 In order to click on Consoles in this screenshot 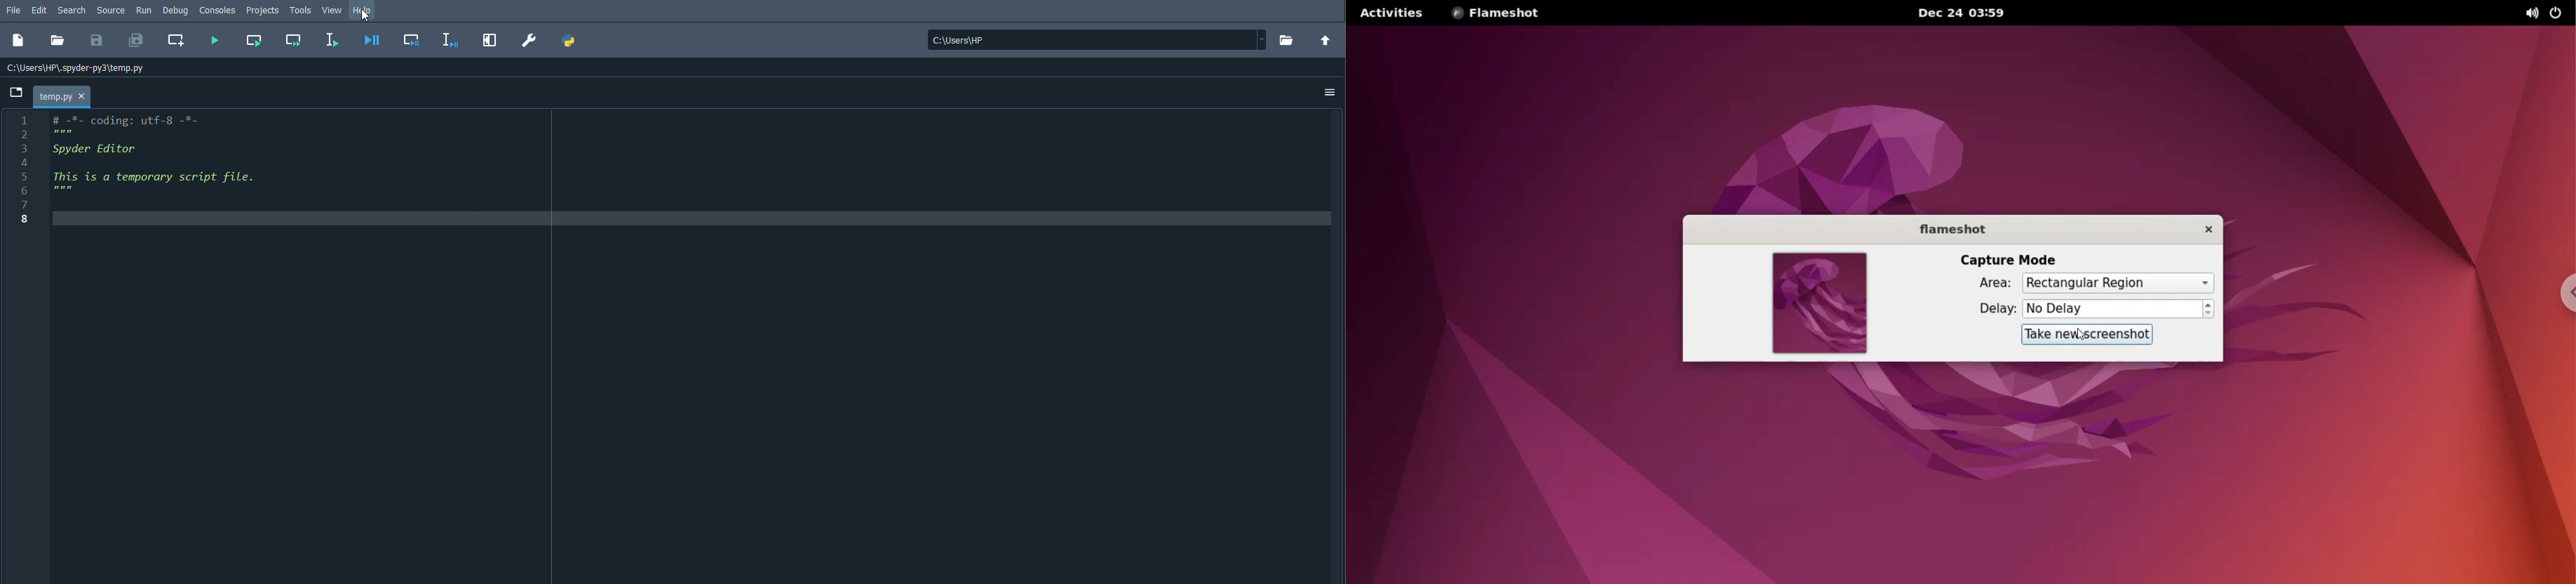, I will do `click(217, 11)`.